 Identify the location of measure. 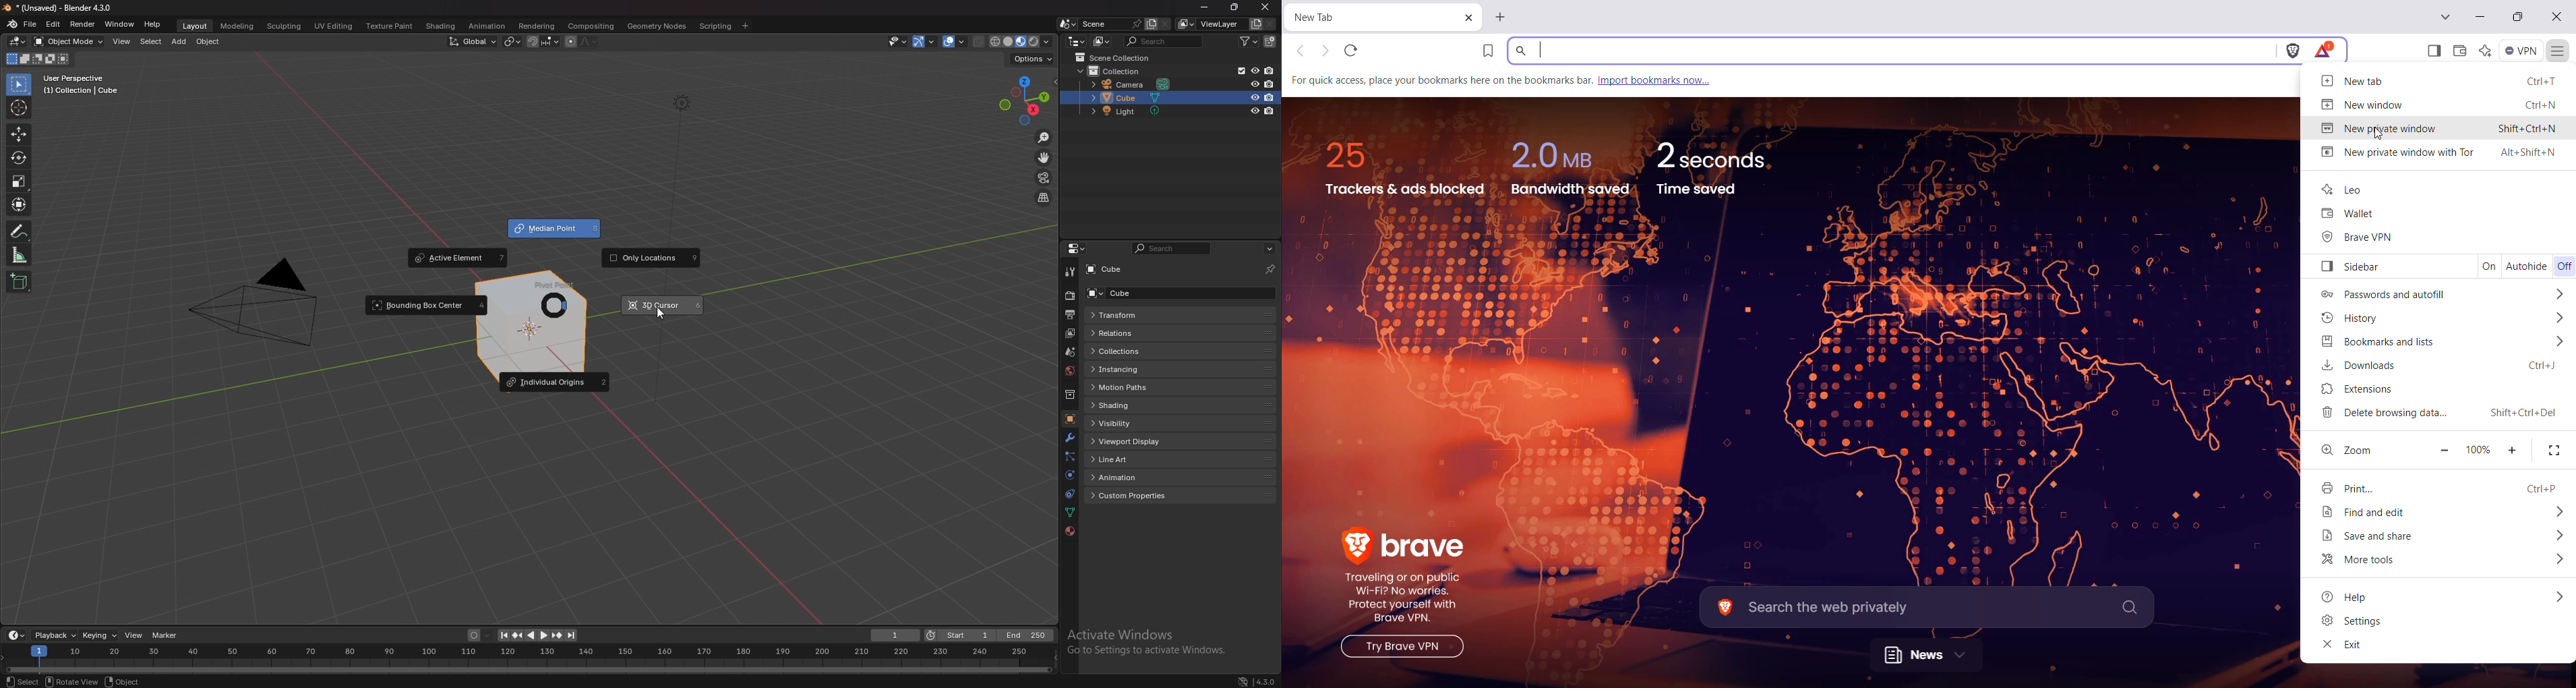
(19, 254).